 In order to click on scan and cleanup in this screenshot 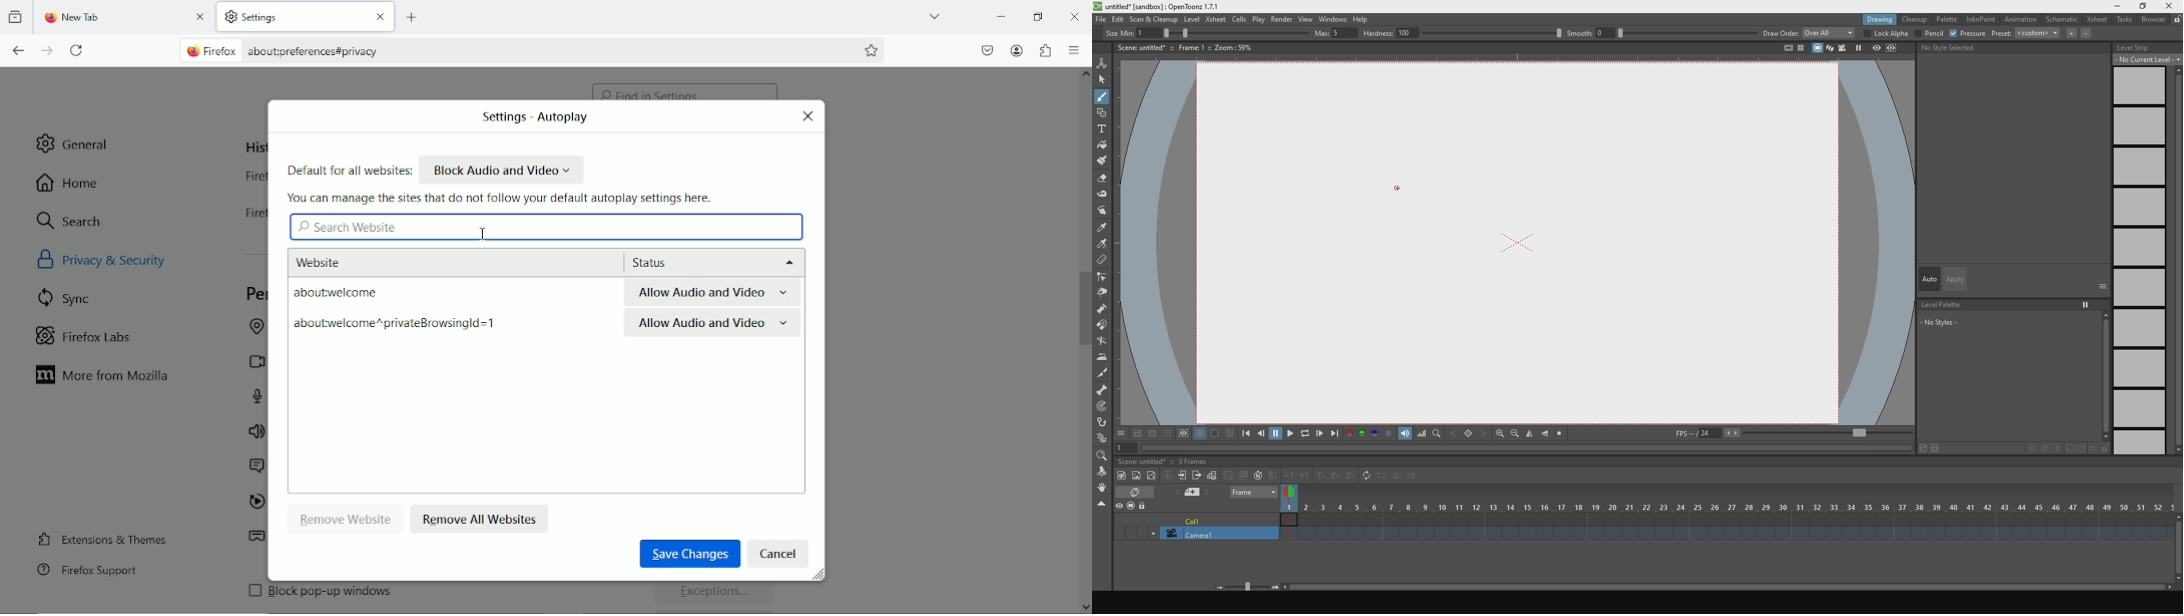, I will do `click(1155, 18)`.